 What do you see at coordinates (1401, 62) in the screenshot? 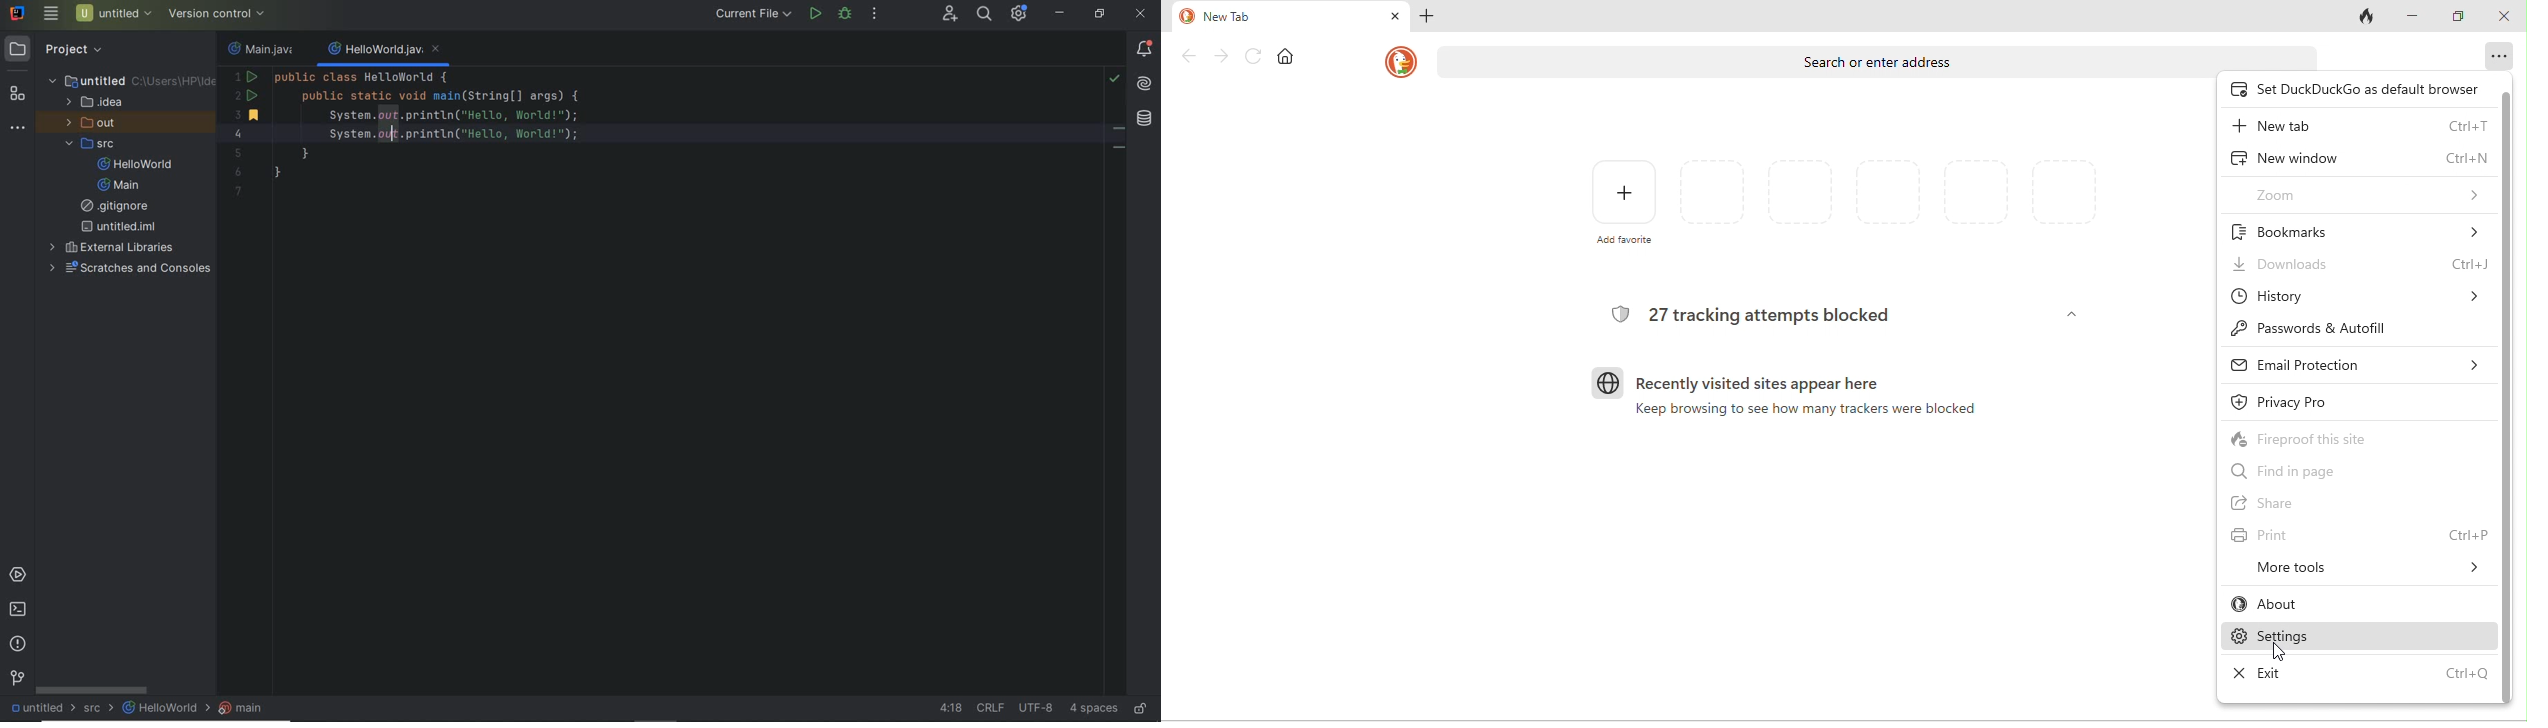
I see `duck duck go logo` at bounding box center [1401, 62].